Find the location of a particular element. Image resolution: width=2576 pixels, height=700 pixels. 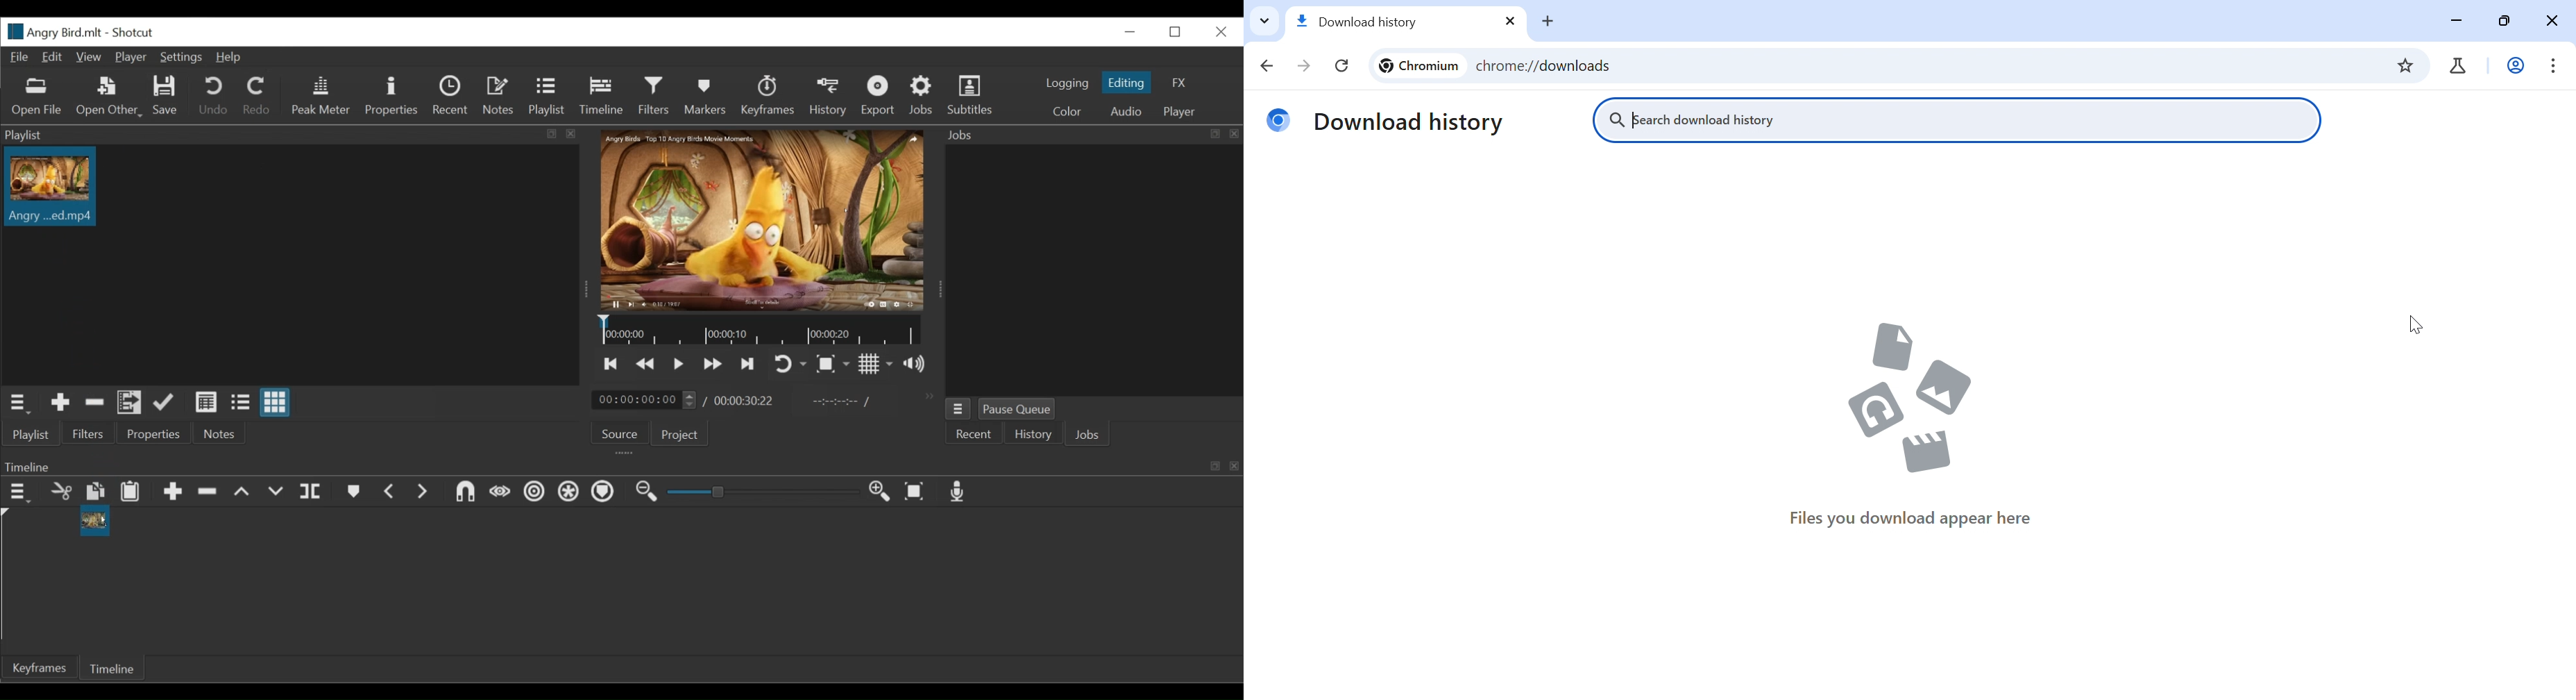

Filters is located at coordinates (654, 95).